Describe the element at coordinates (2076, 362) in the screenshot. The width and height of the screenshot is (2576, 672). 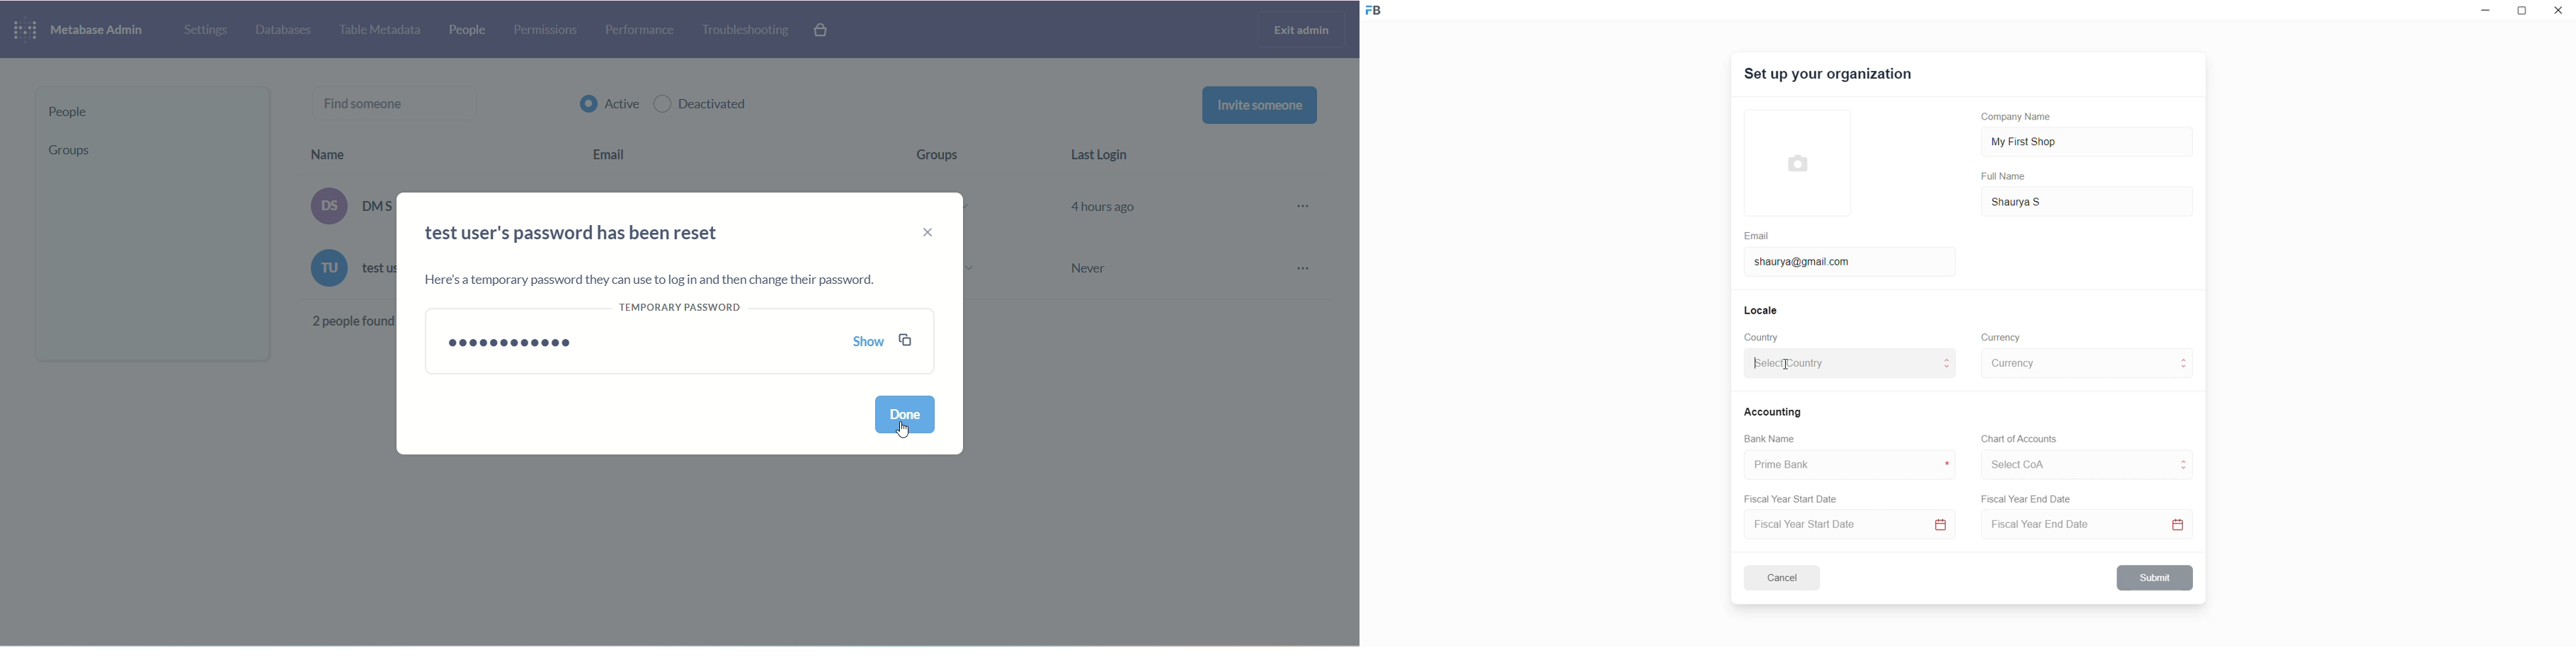
I see `select currency` at that location.